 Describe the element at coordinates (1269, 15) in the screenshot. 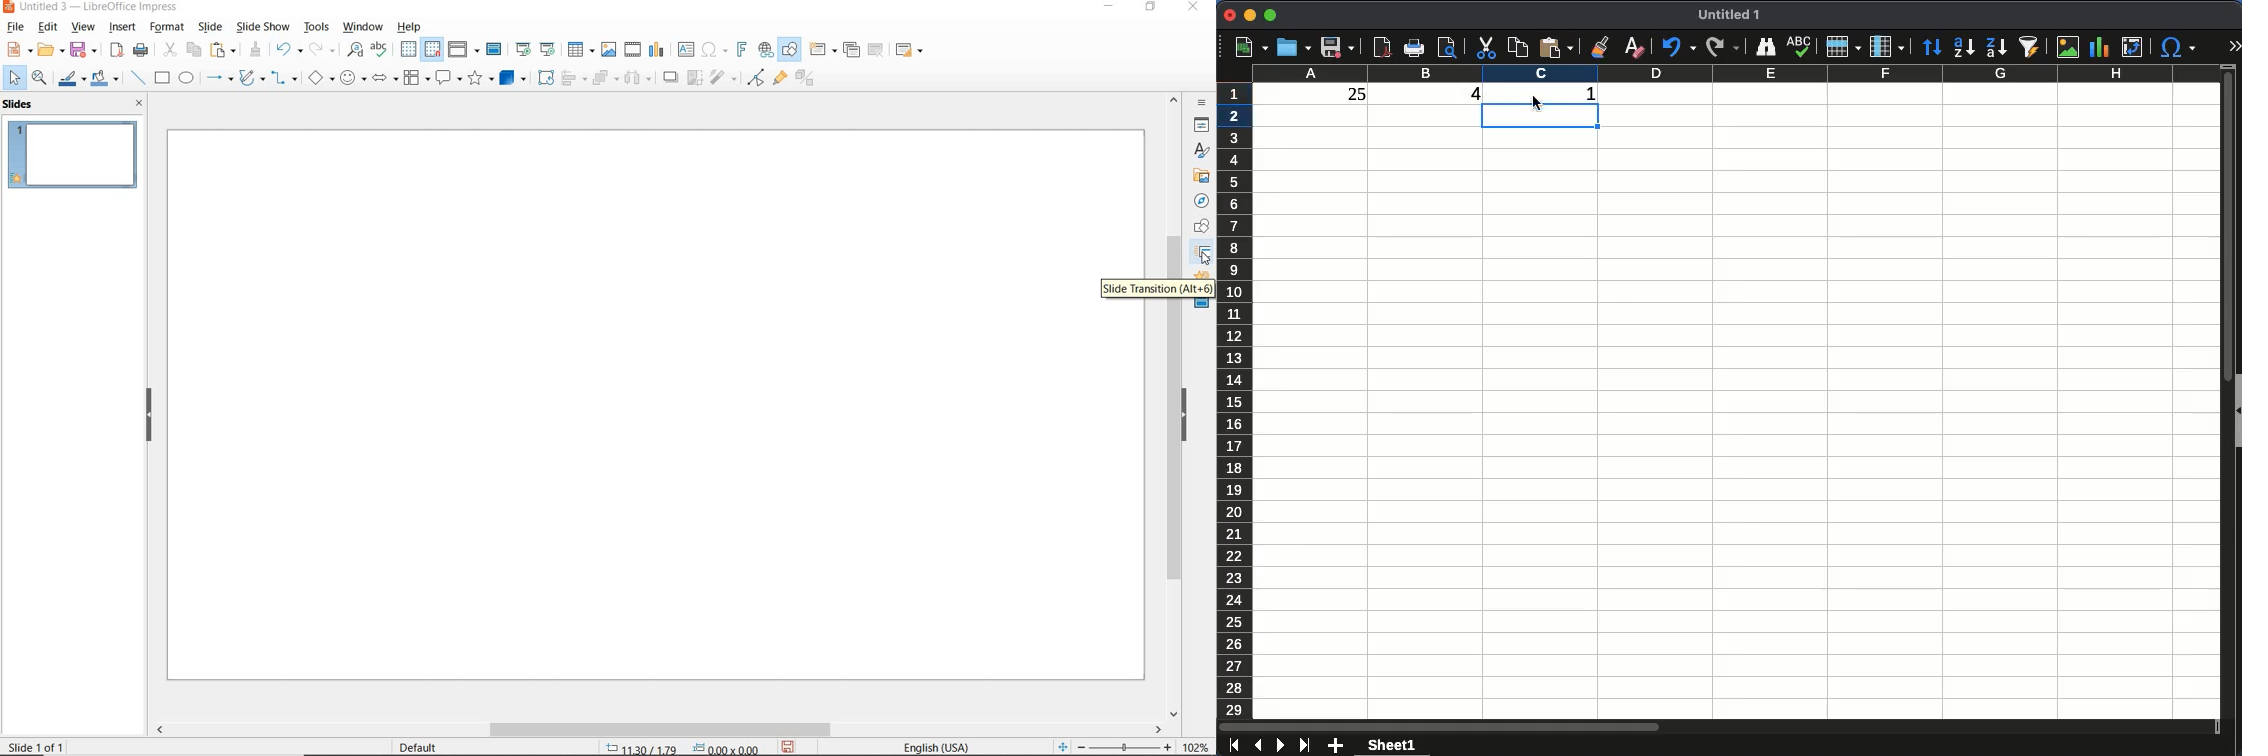

I see `maximize` at that location.